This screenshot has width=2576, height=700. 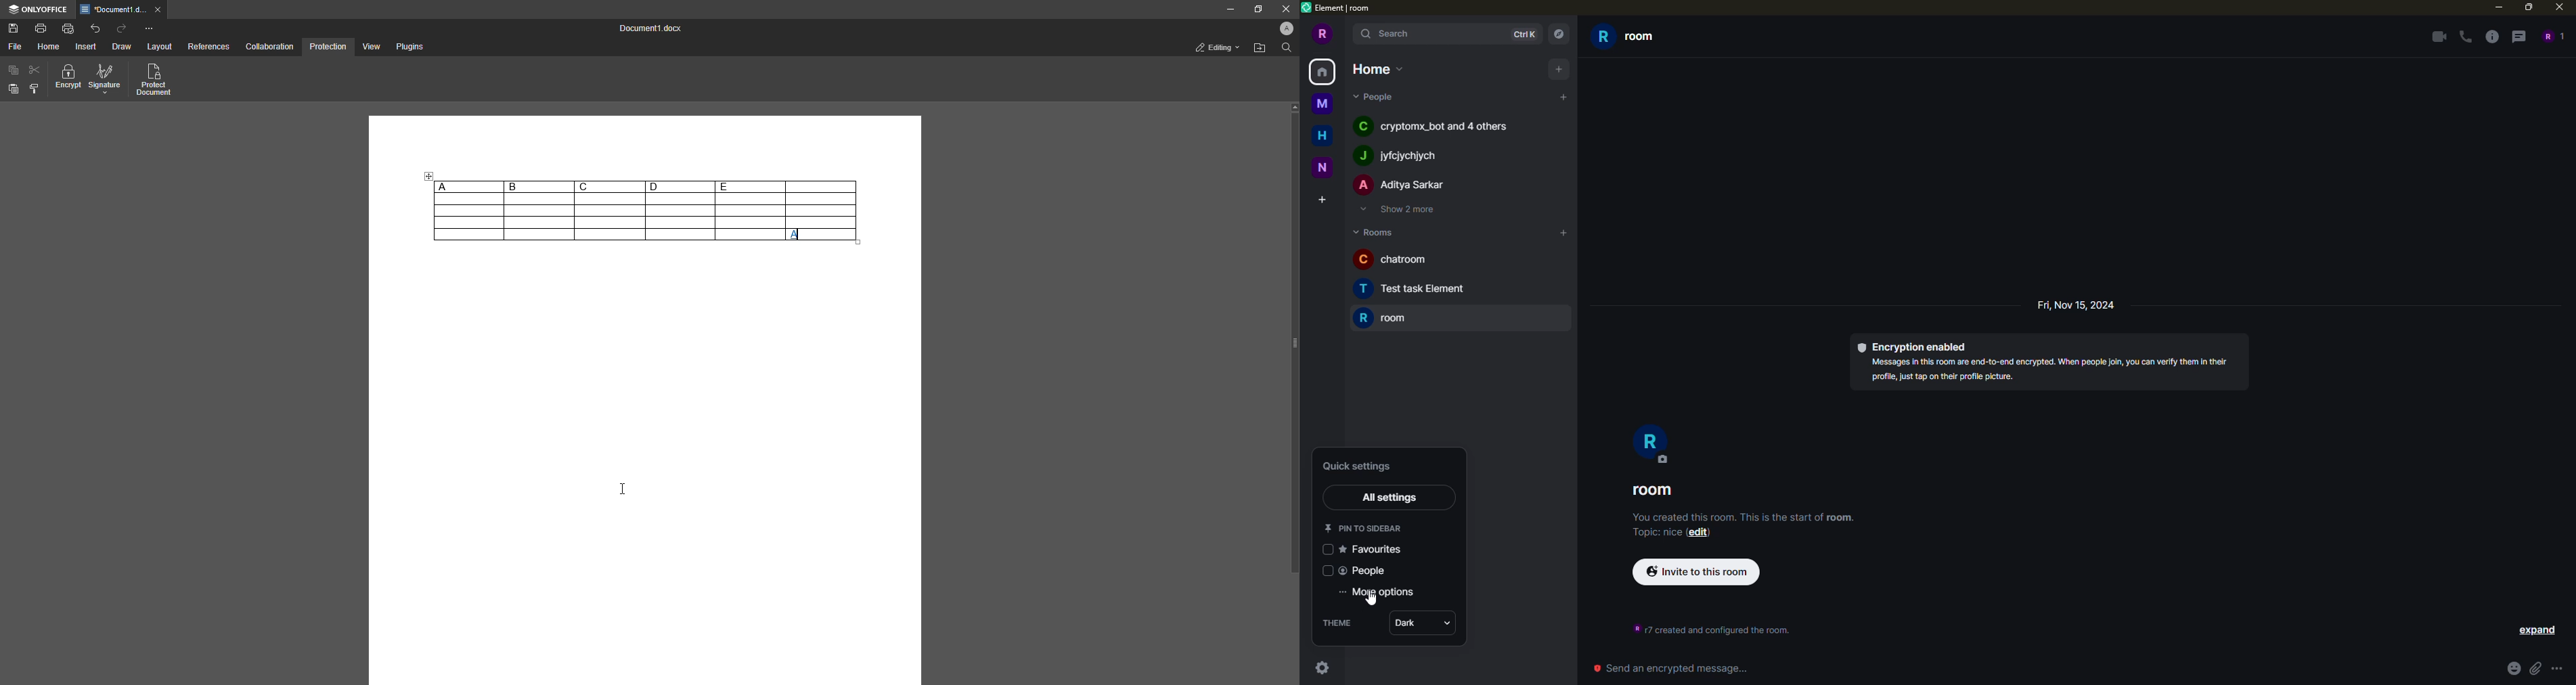 What do you see at coordinates (2557, 669) in the screenshot?
I see `more` at bounding box center [2557, 669].